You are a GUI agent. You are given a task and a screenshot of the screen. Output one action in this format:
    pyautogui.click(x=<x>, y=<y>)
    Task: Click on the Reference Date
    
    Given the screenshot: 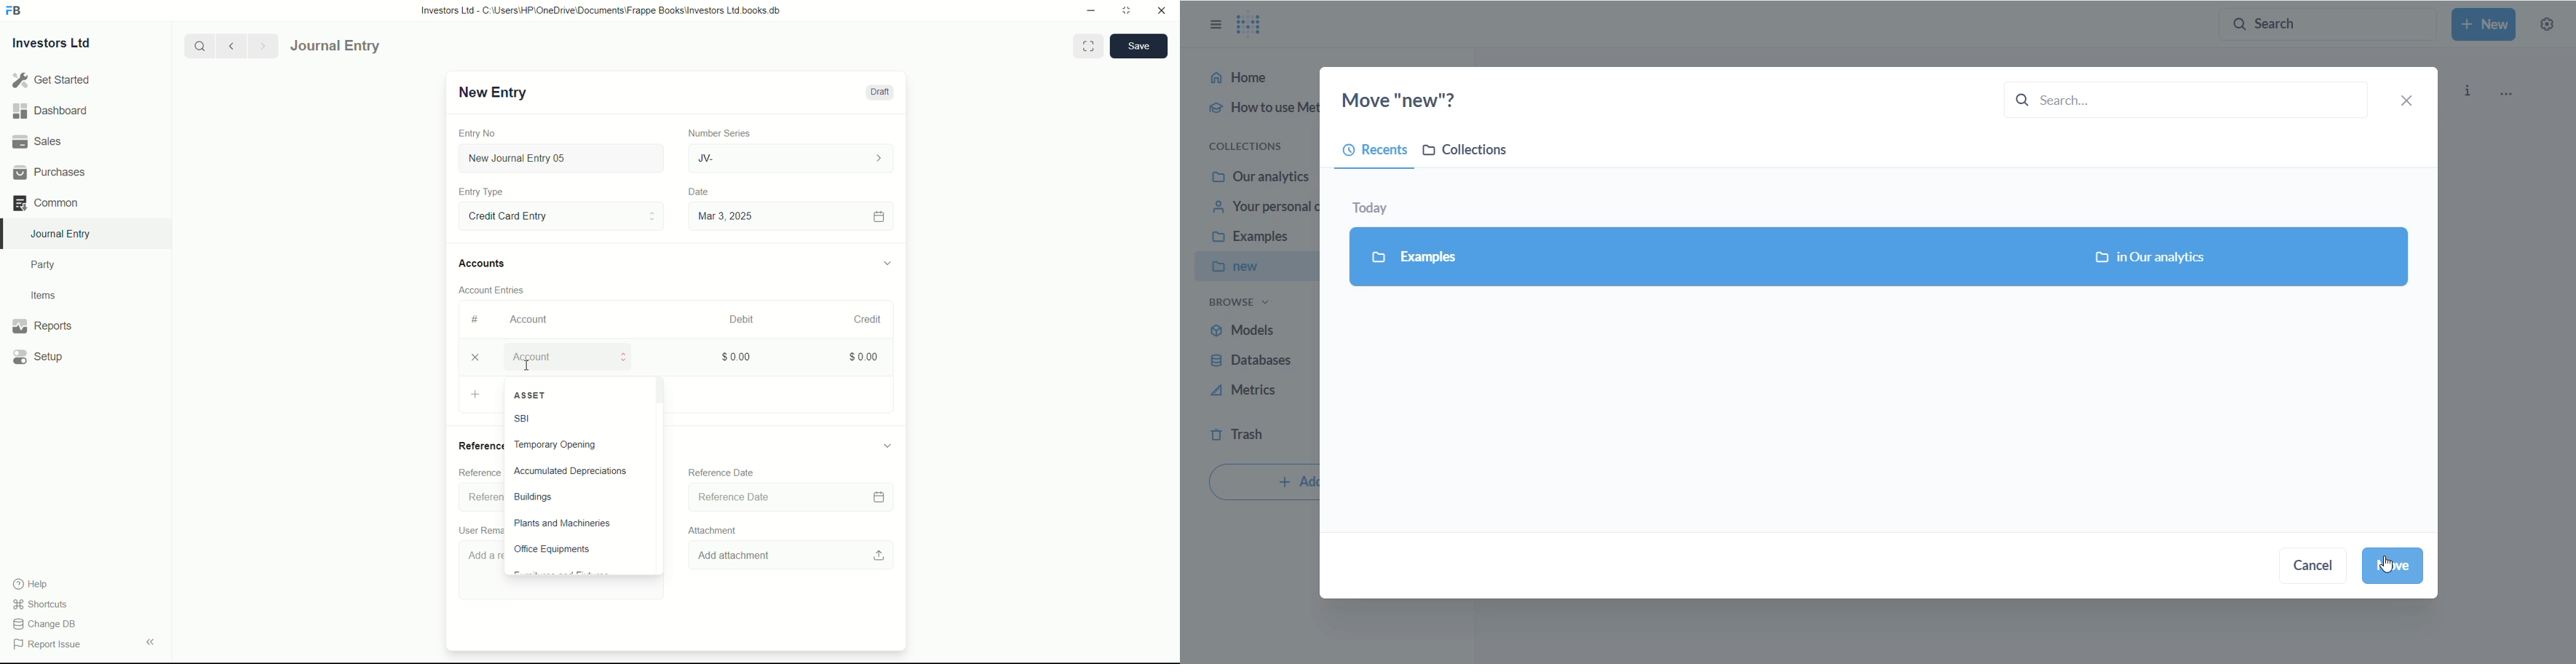 What is the action you would take?
    pyautogui.click(x=789, y=496)
    